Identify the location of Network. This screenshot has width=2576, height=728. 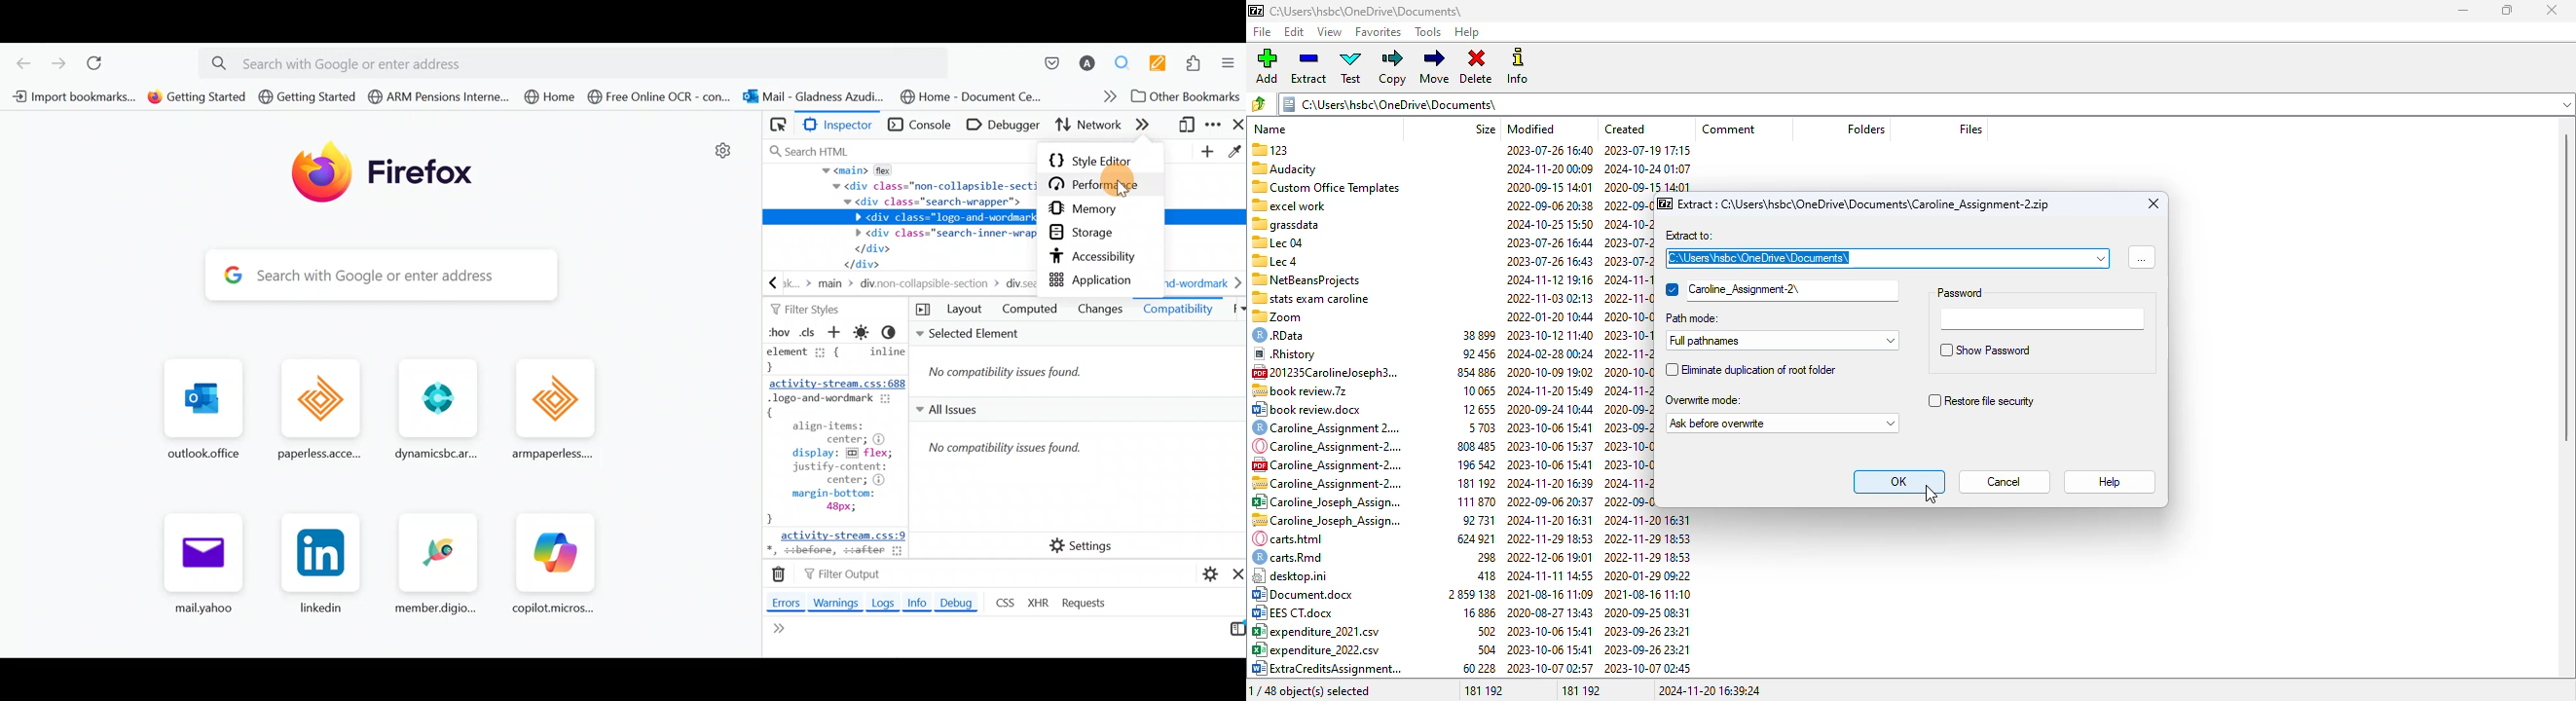
(1086, 127).